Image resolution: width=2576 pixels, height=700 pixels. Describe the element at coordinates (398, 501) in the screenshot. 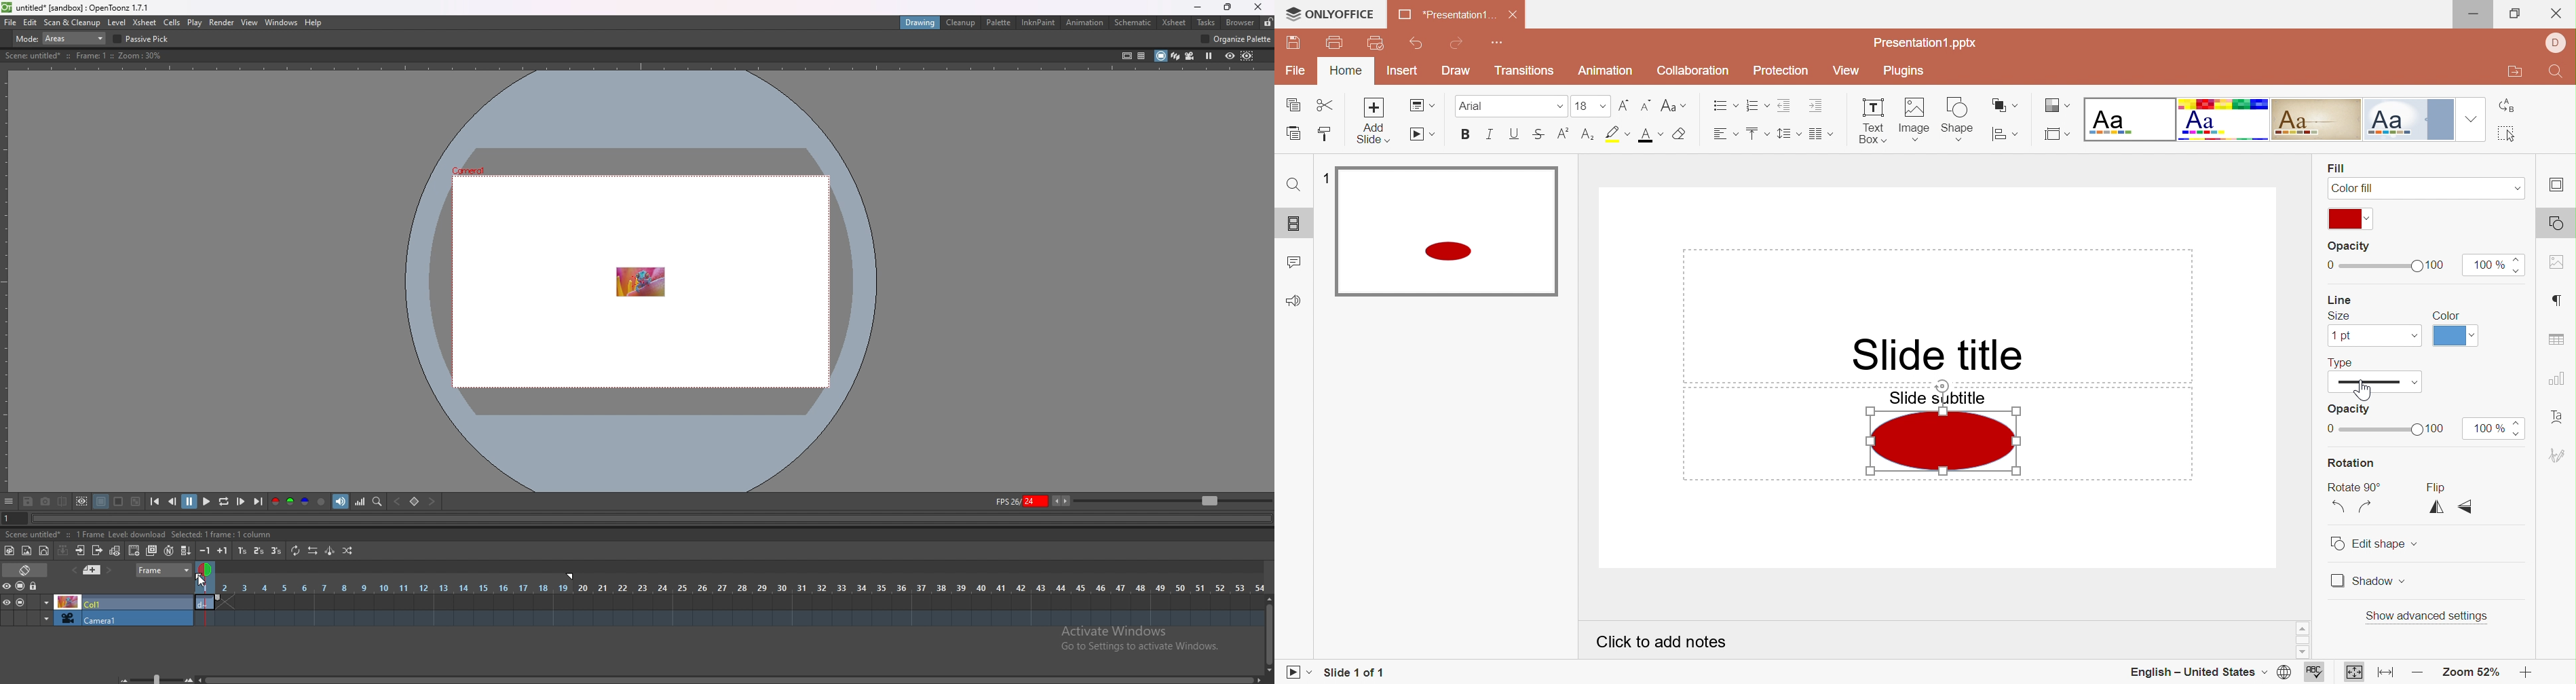

I see `previous key` at that location.